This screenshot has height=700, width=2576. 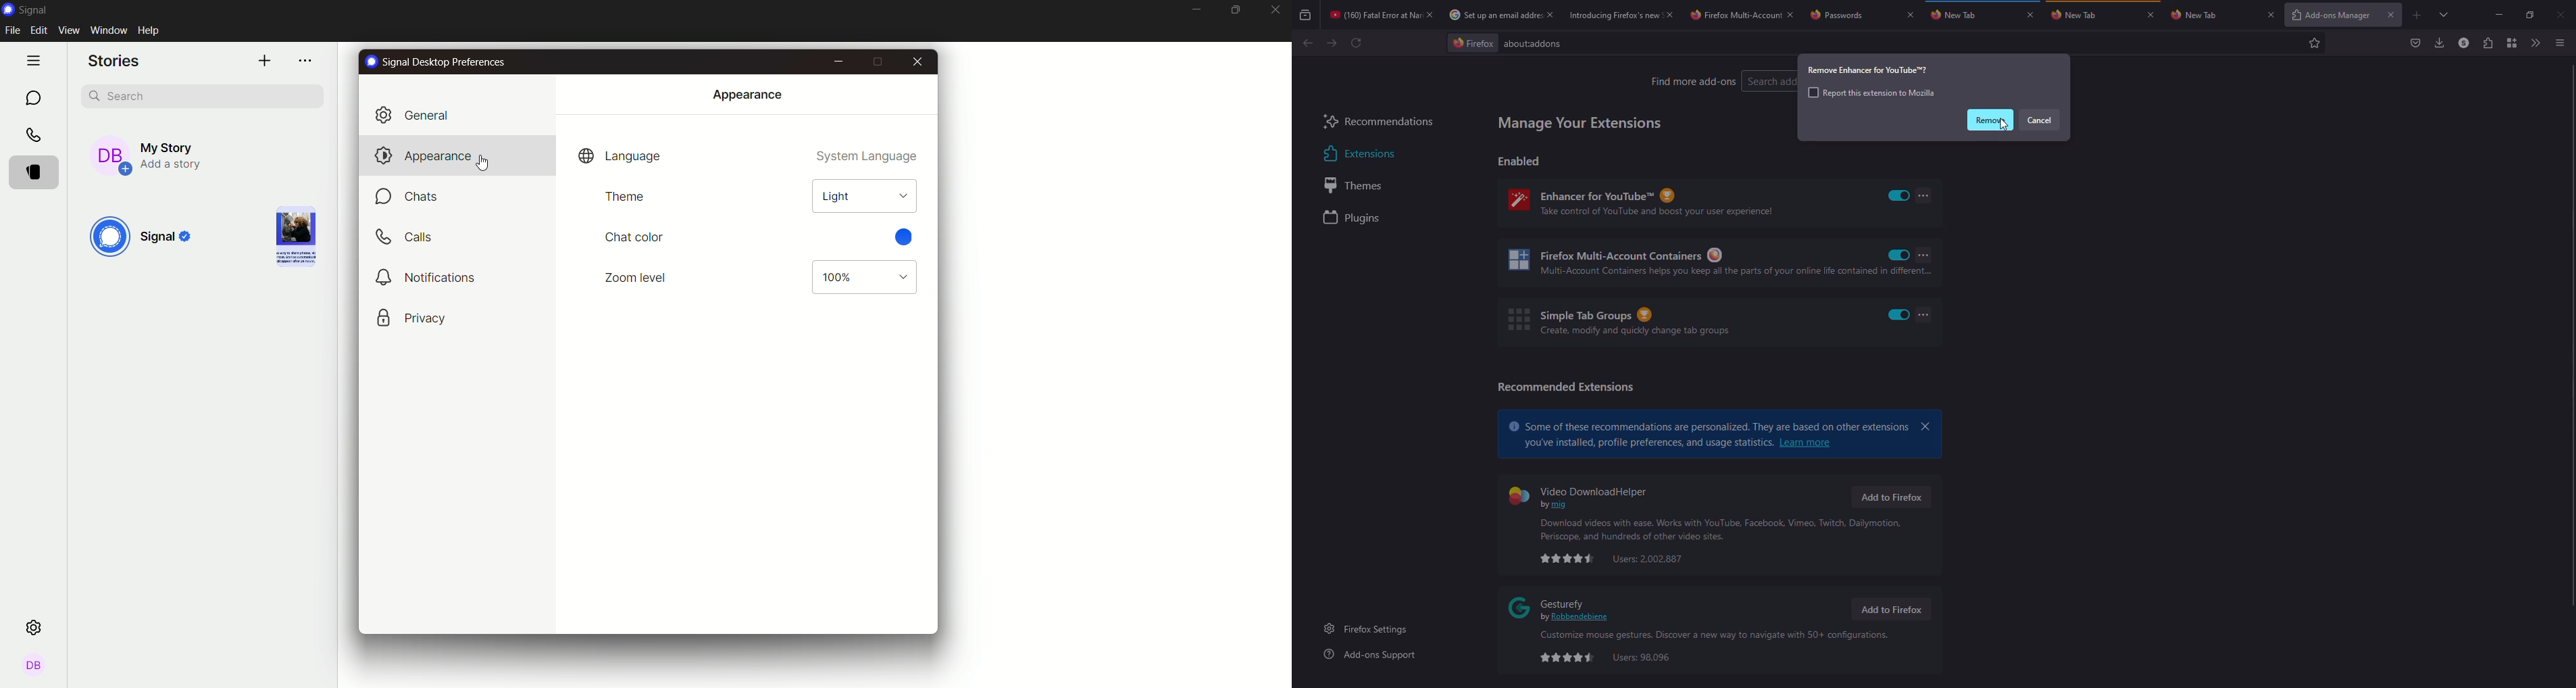 I want to click on find more, so click(x=1692, y=81).